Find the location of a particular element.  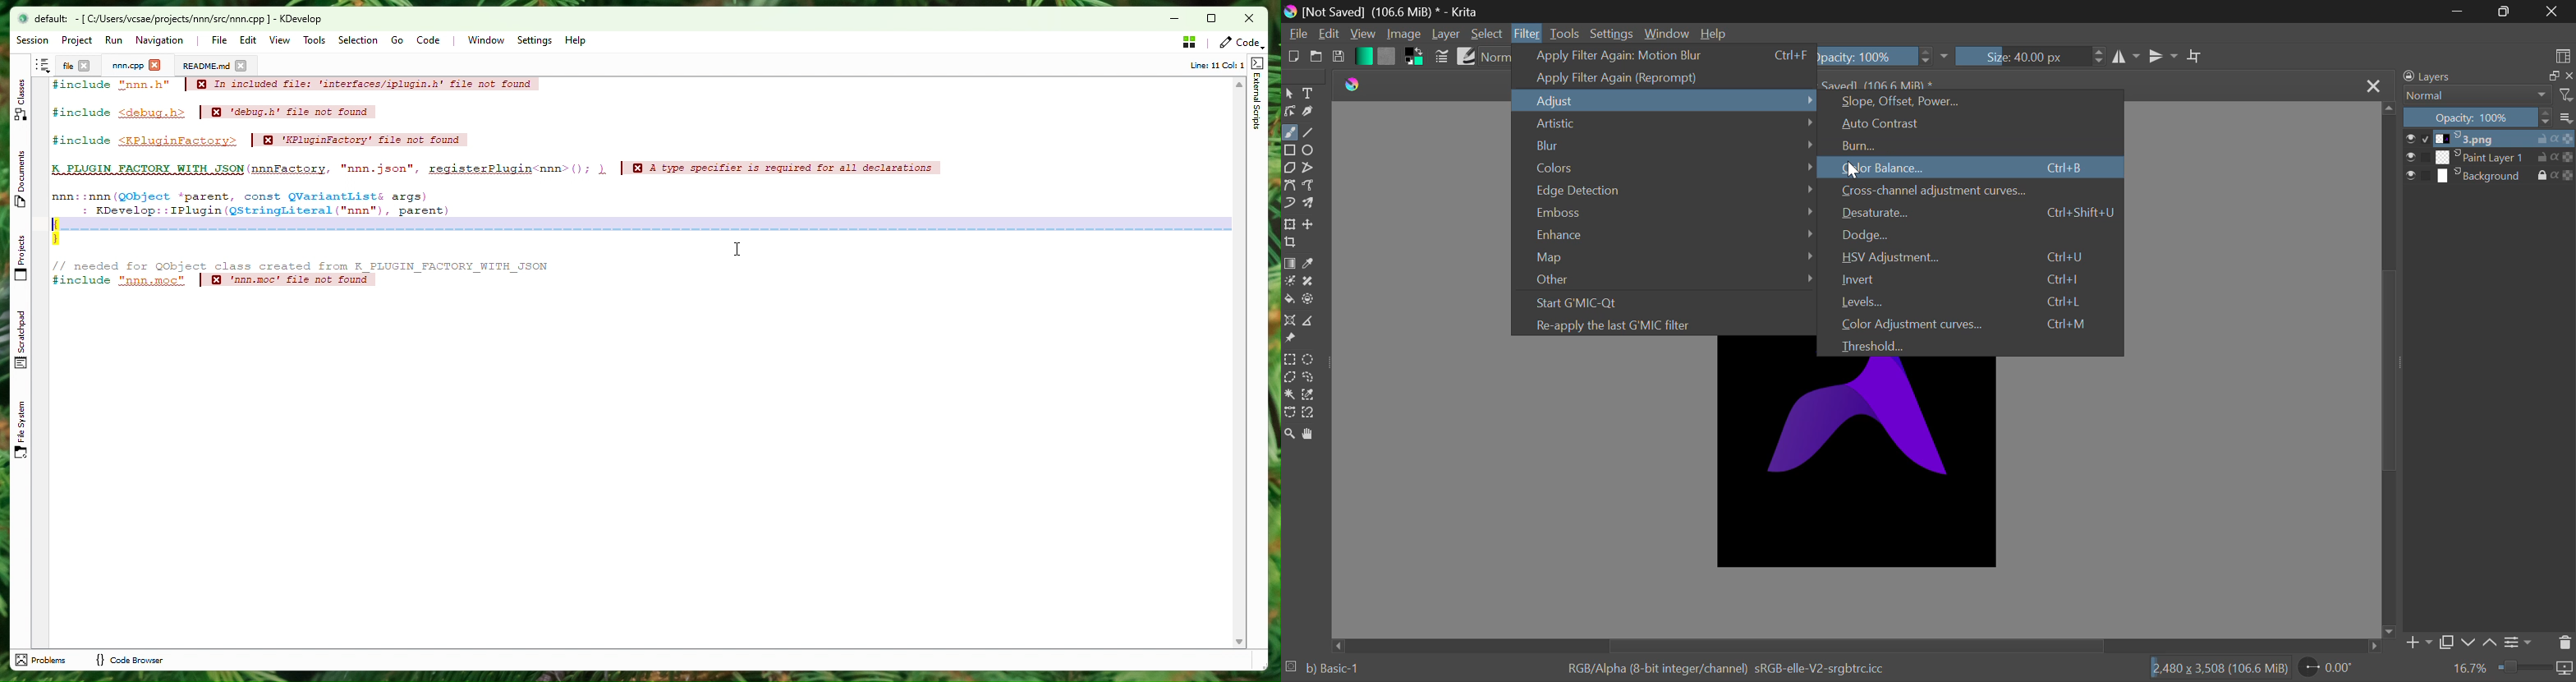

16.7% is located at coordinates (2464, 669).